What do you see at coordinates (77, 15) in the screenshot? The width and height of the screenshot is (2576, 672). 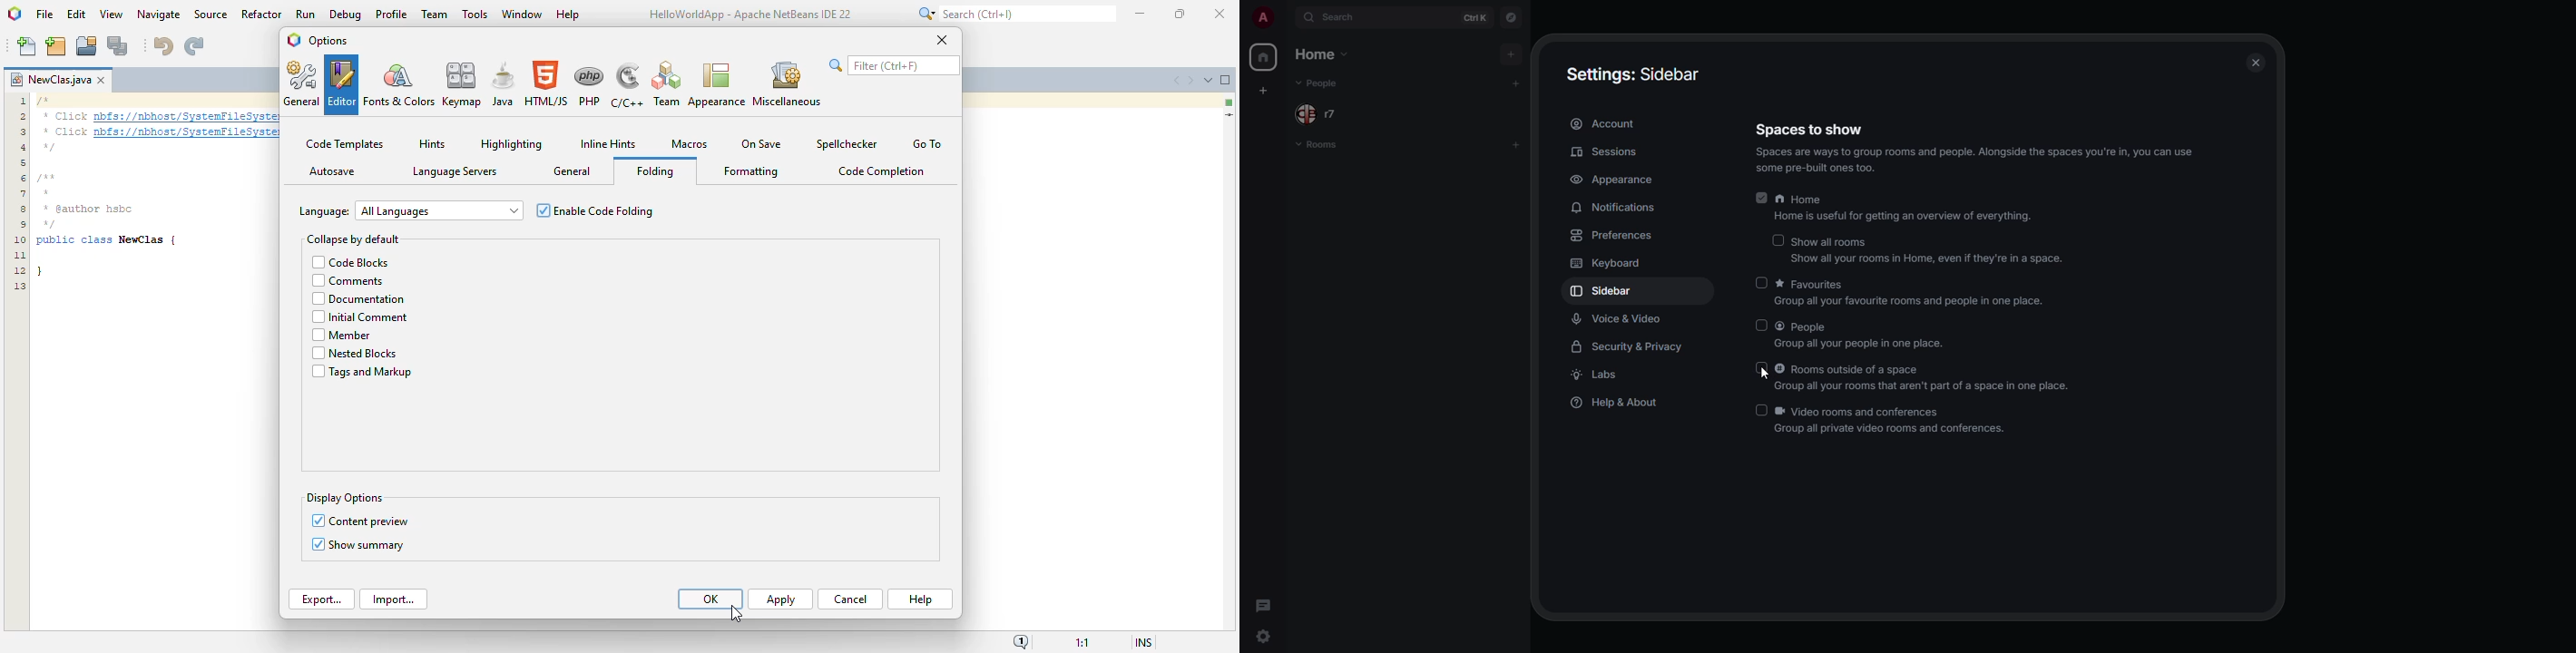 I see `edit` at bounding box center [77, 15].